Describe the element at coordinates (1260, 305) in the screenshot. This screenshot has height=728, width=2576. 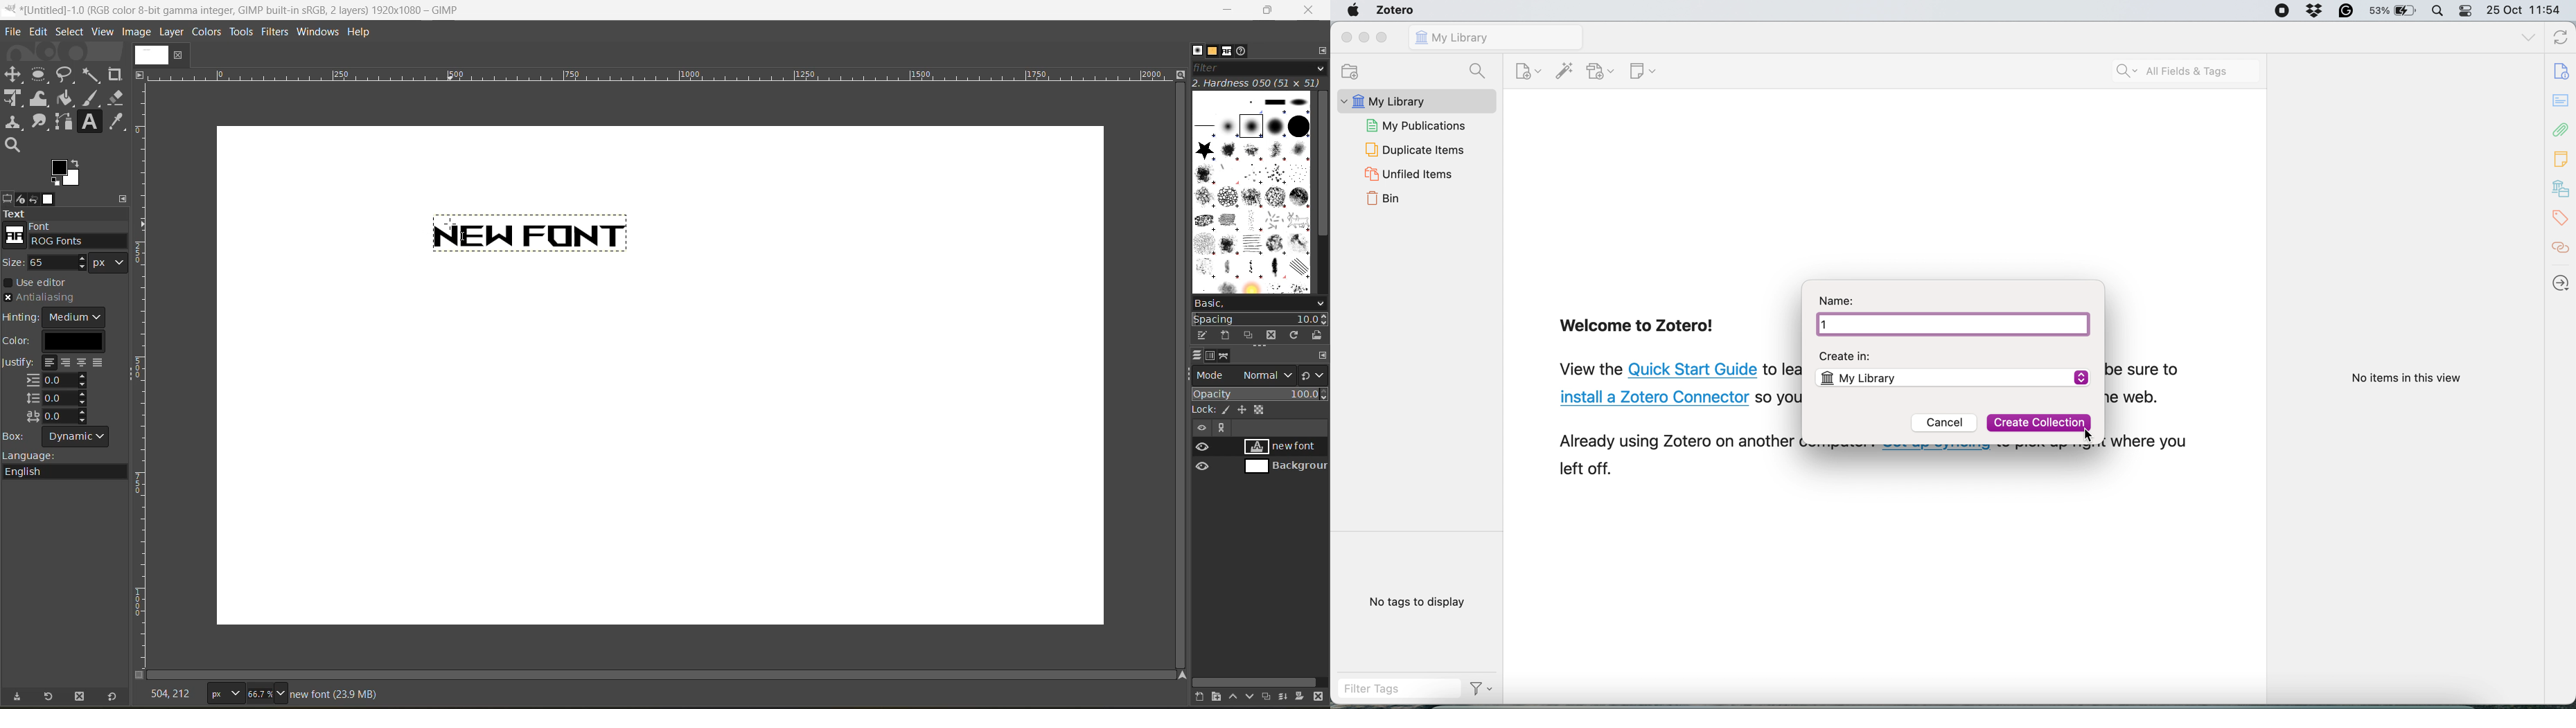
I see `basic` at that location.